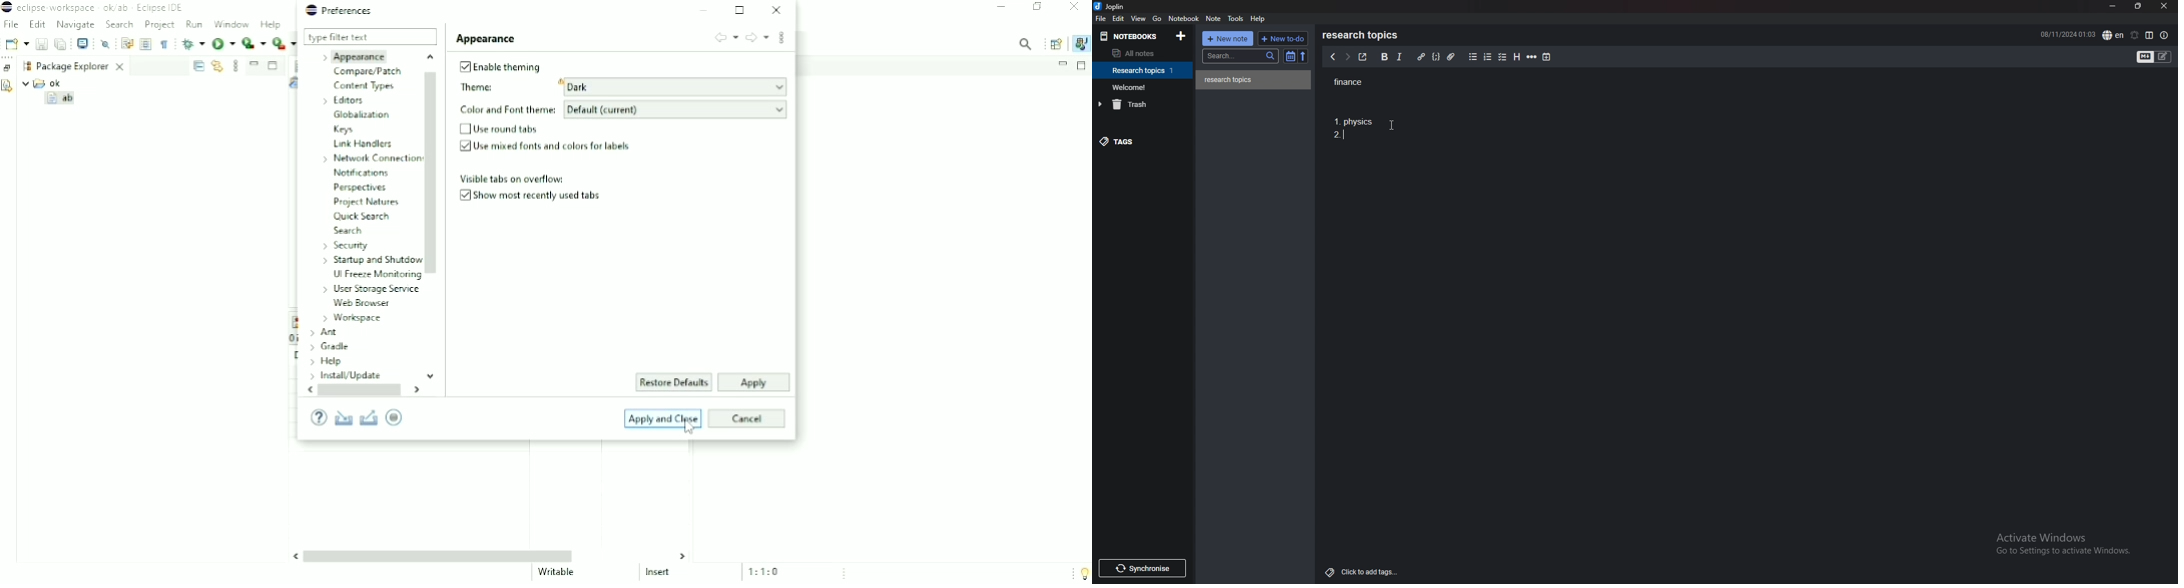 The width and height of the screenshot is (2184, 588). Describe the element at coordinates (1291, 57) in the screenshot. I see `toggle sort order` at that location.